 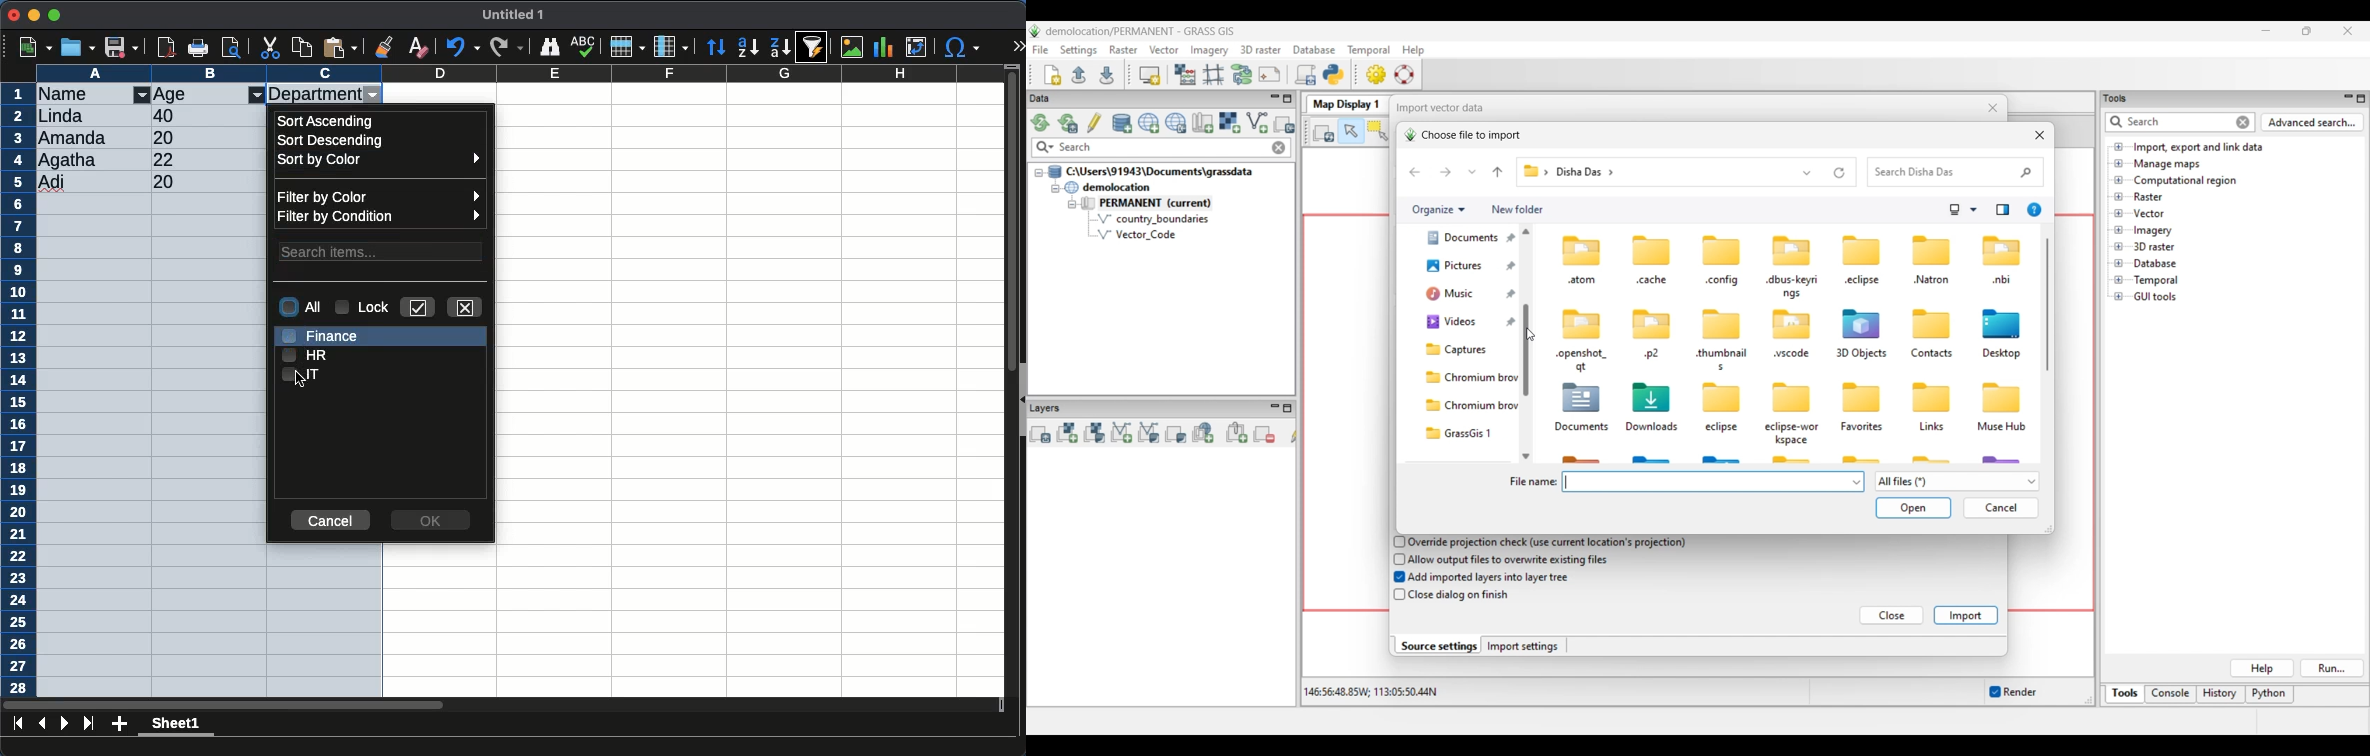 What do you see at coordinates (584, 44) in the screenshot?
I see `spell check` at bounding box center [584, 44].